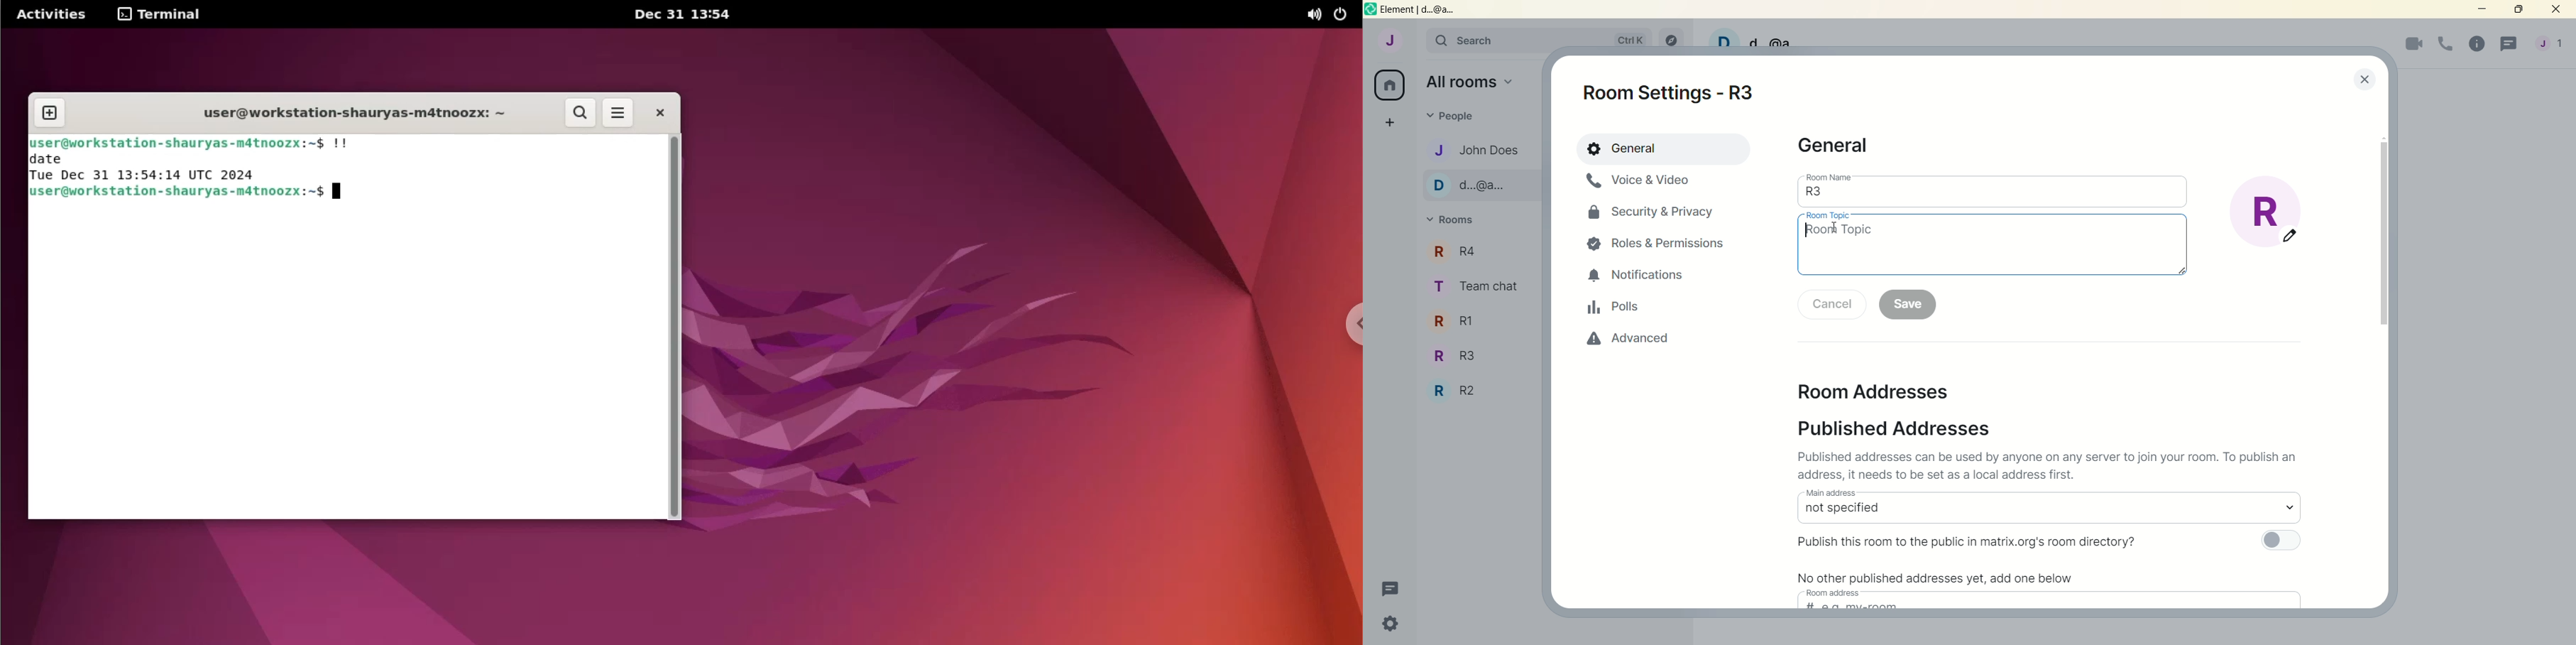 This screenshot has height=672, width=2576. Describe the element at coordinates (1475, 320) in the screenshot. I see `R1` at that location.